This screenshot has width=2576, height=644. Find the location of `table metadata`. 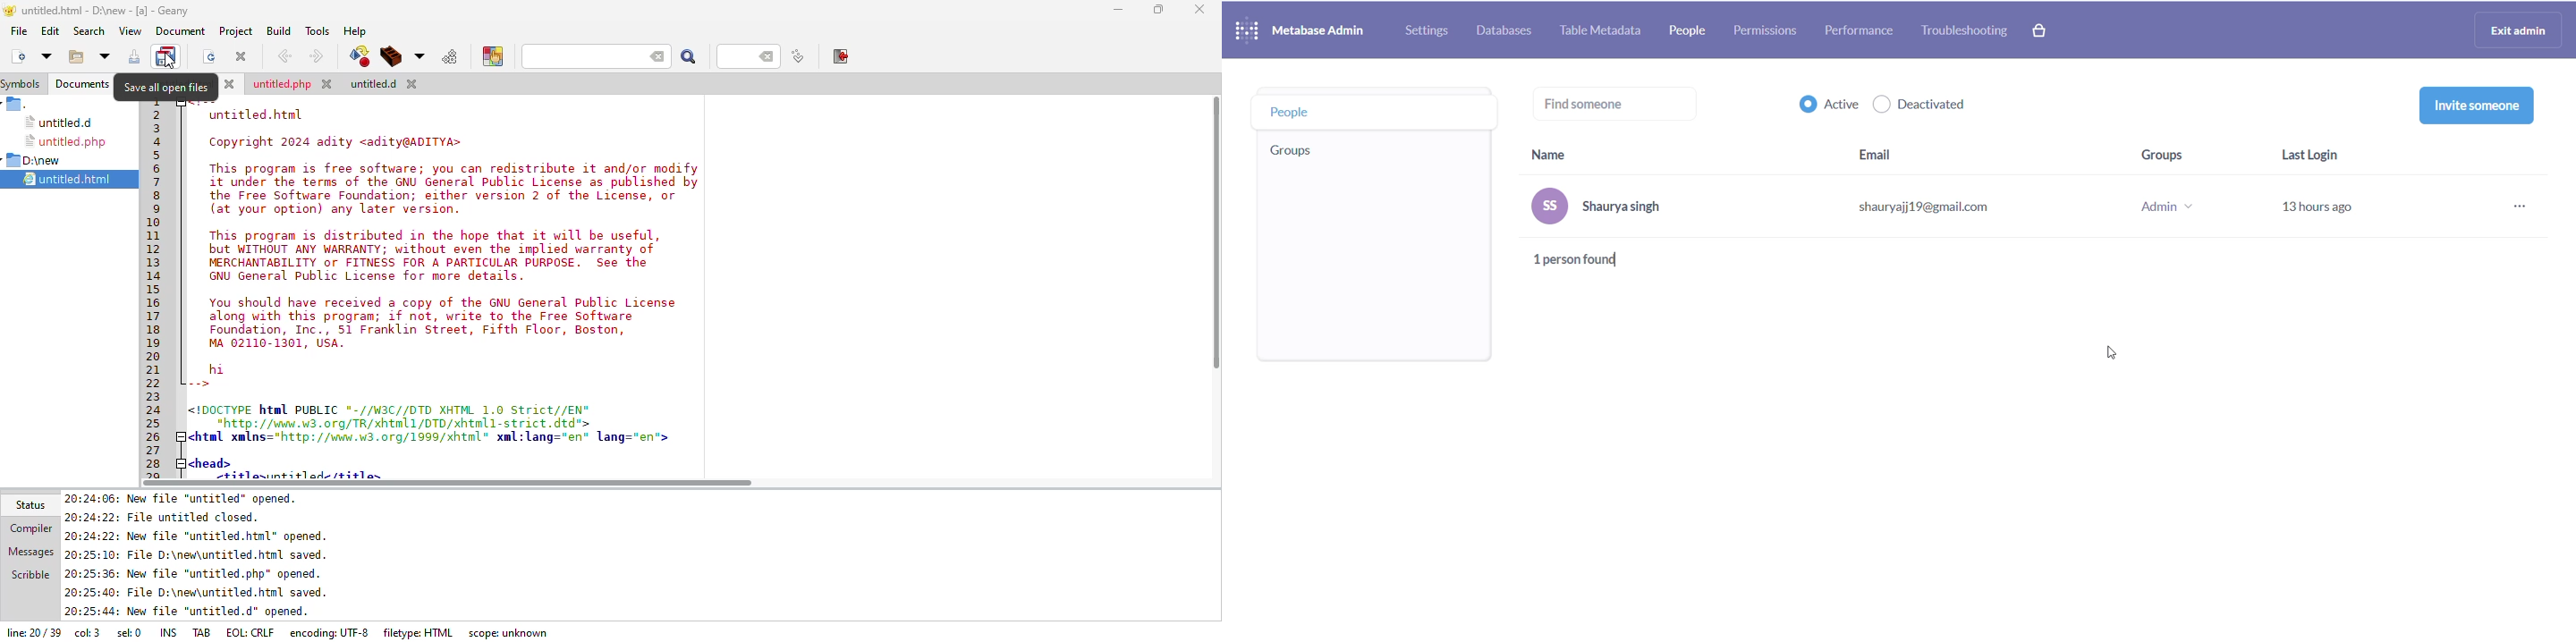

table metadata is located at coordinates (1601, 30).